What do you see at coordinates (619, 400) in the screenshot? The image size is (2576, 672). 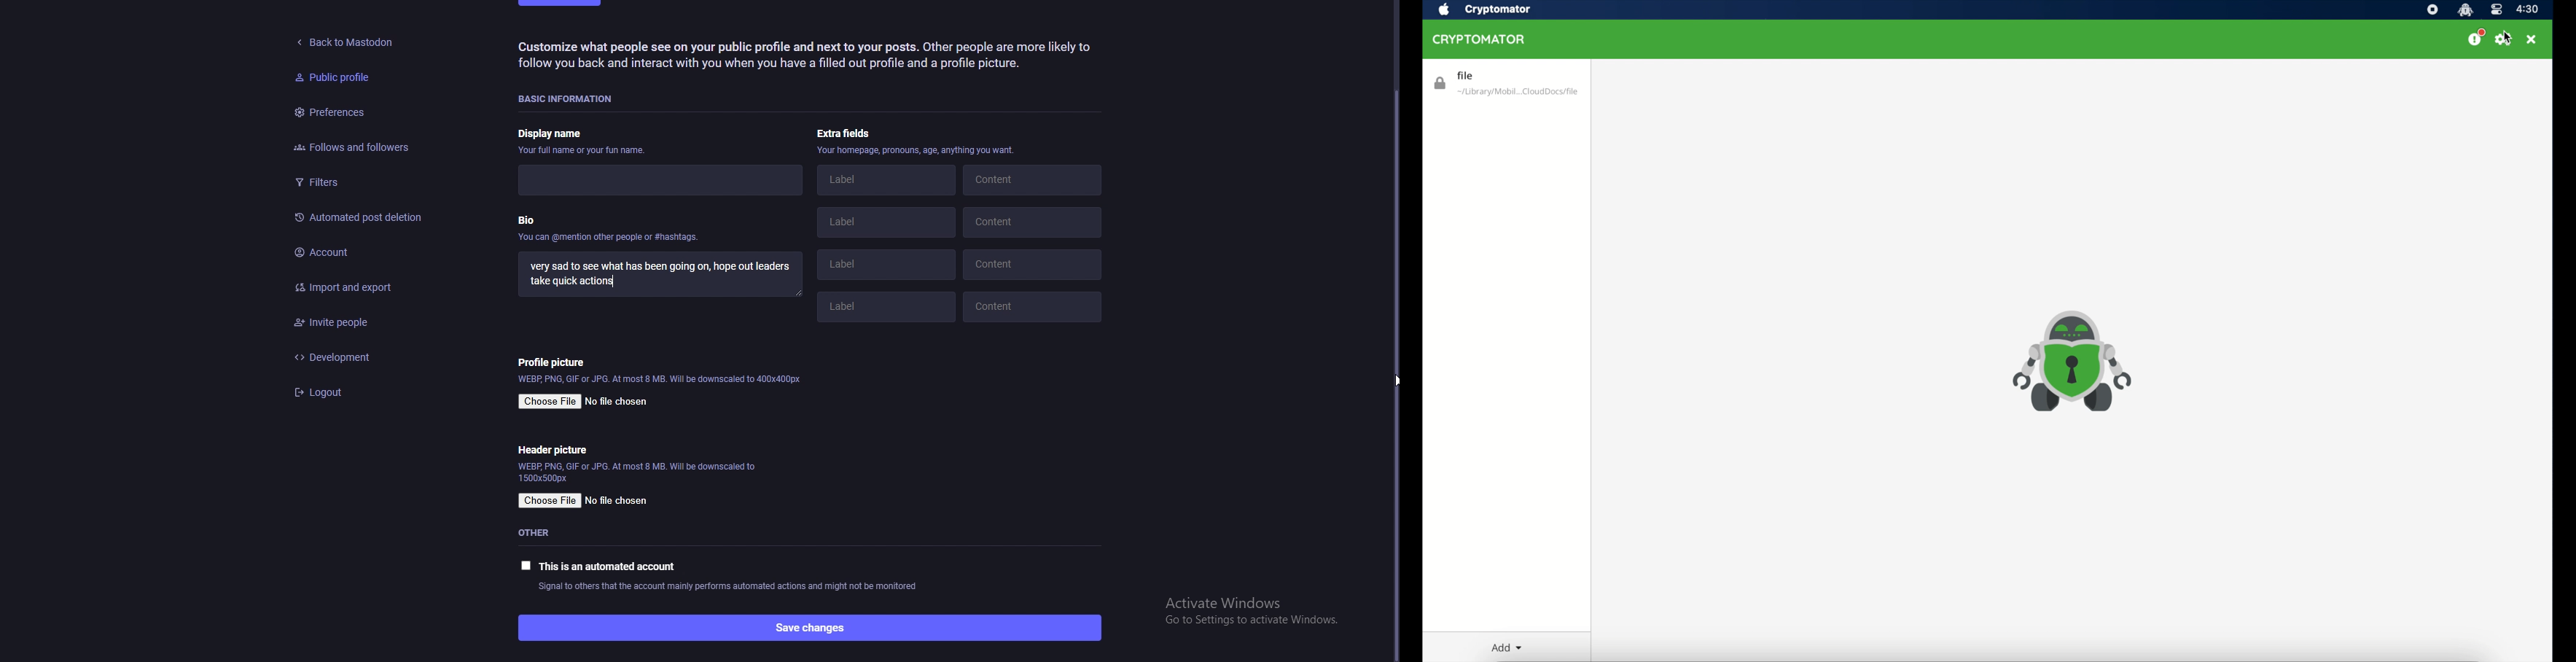 I see `no file chosen` at bounding box center [619, 400].